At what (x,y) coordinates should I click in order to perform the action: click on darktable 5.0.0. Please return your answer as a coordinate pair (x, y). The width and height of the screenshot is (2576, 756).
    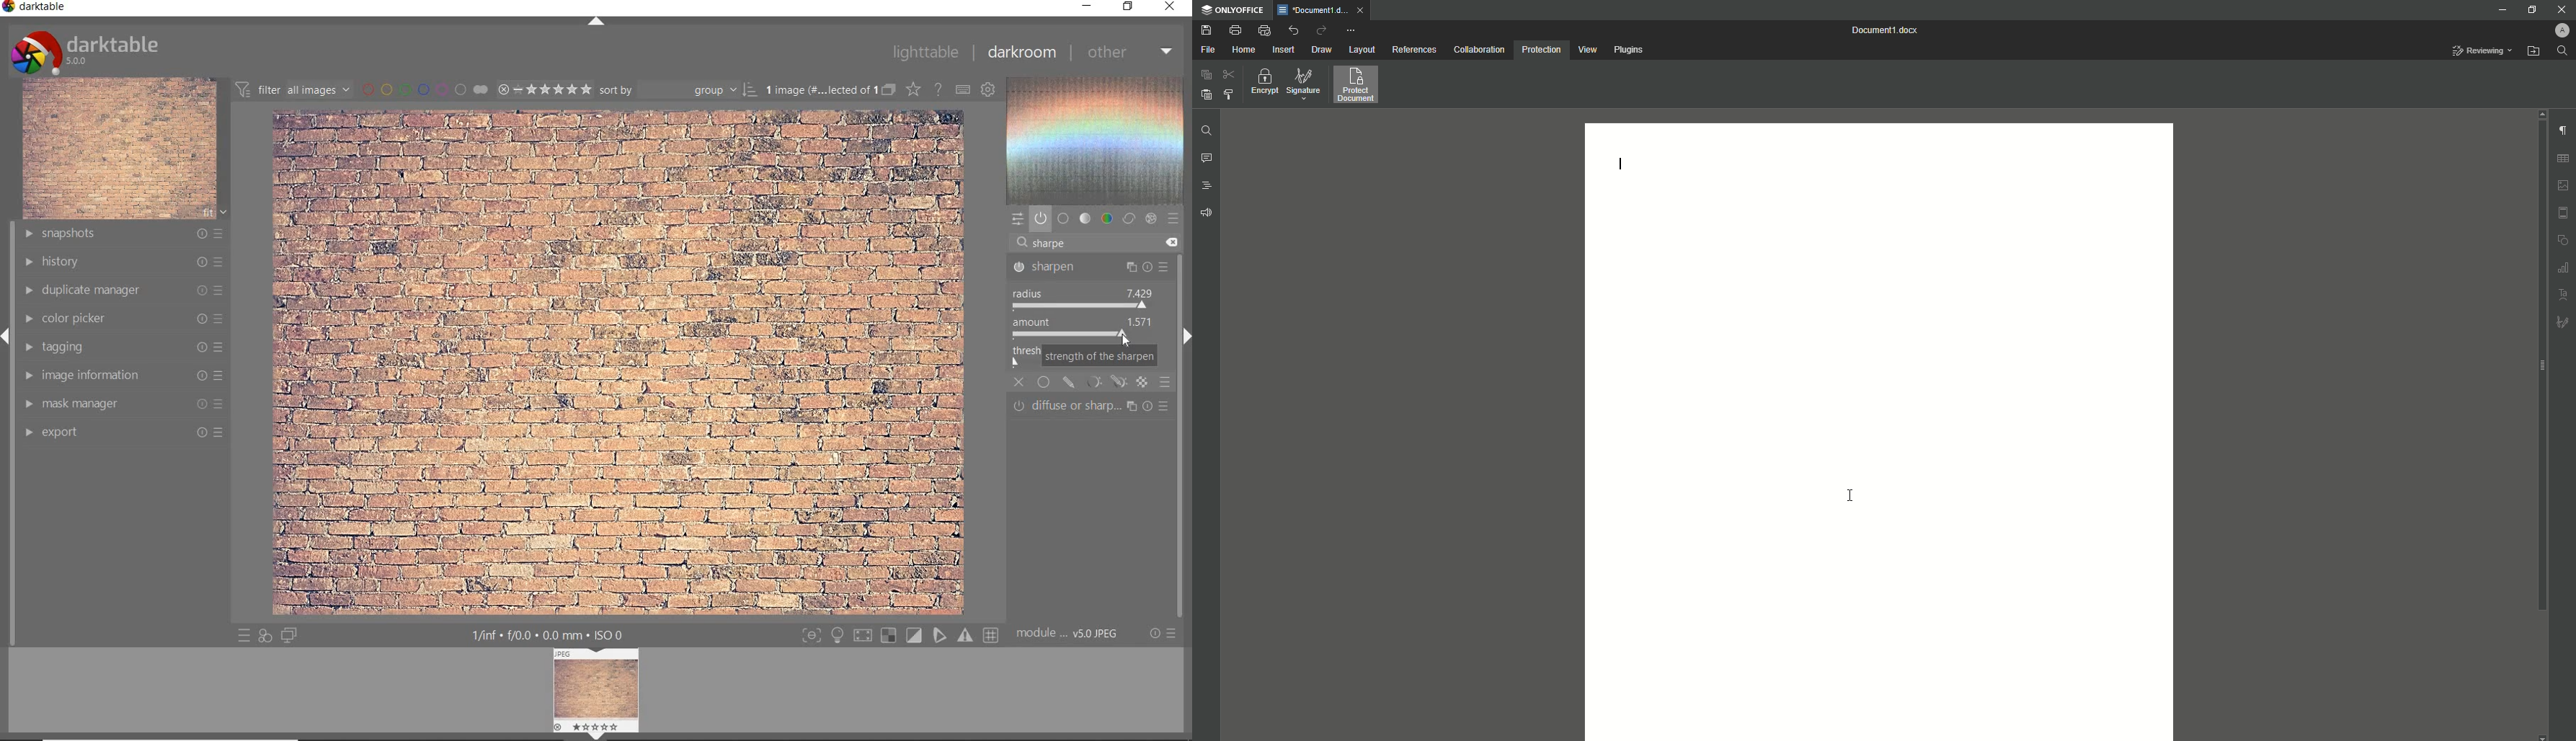
    Looking at the image, I should click on (87, 51).